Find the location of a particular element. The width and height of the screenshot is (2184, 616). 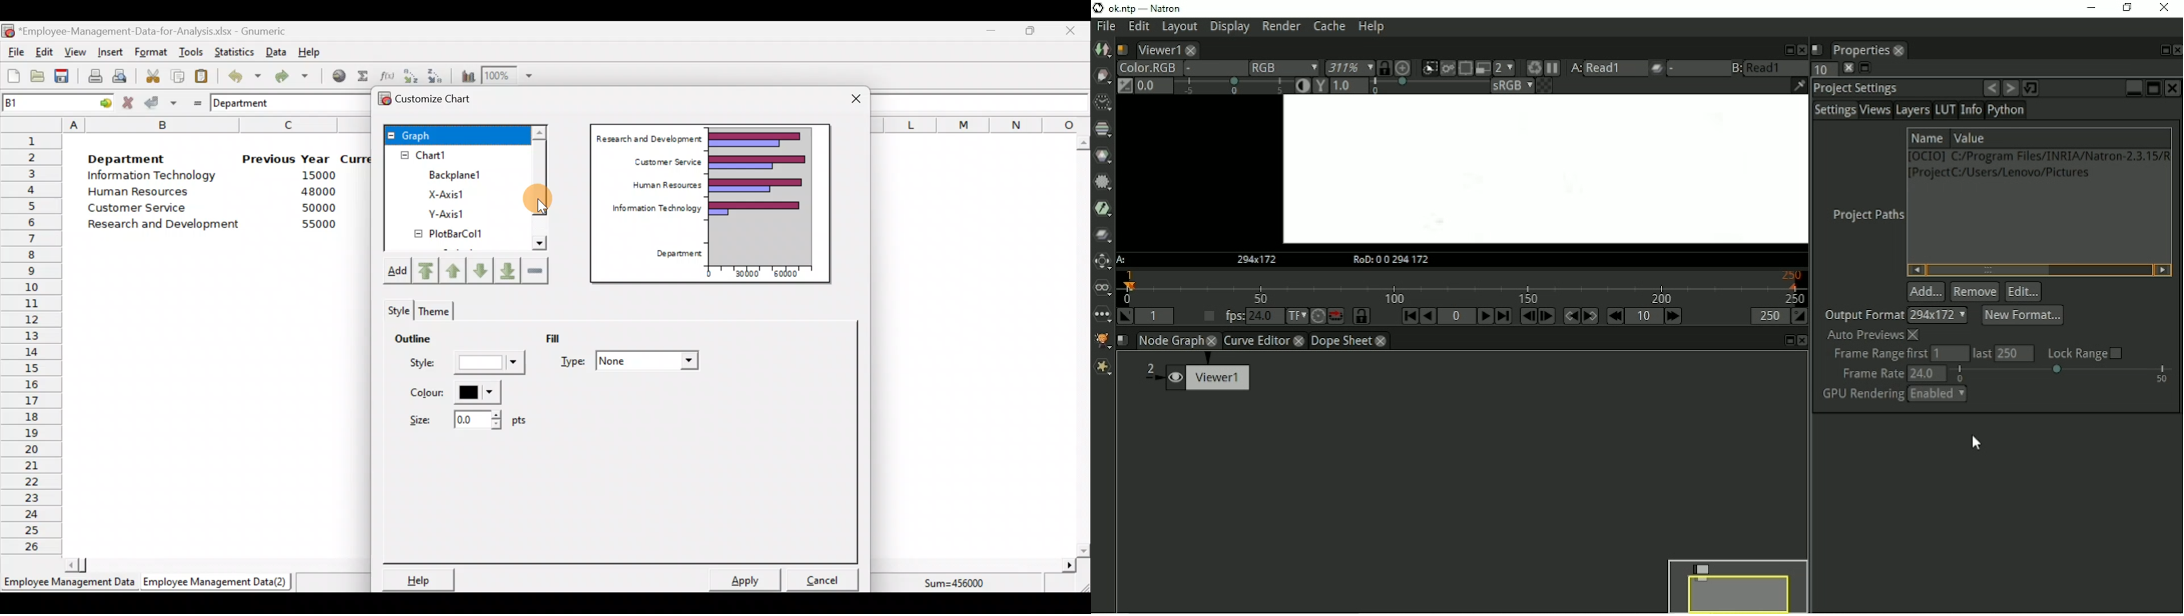

Research and Development is located at coordinates (649, 137).